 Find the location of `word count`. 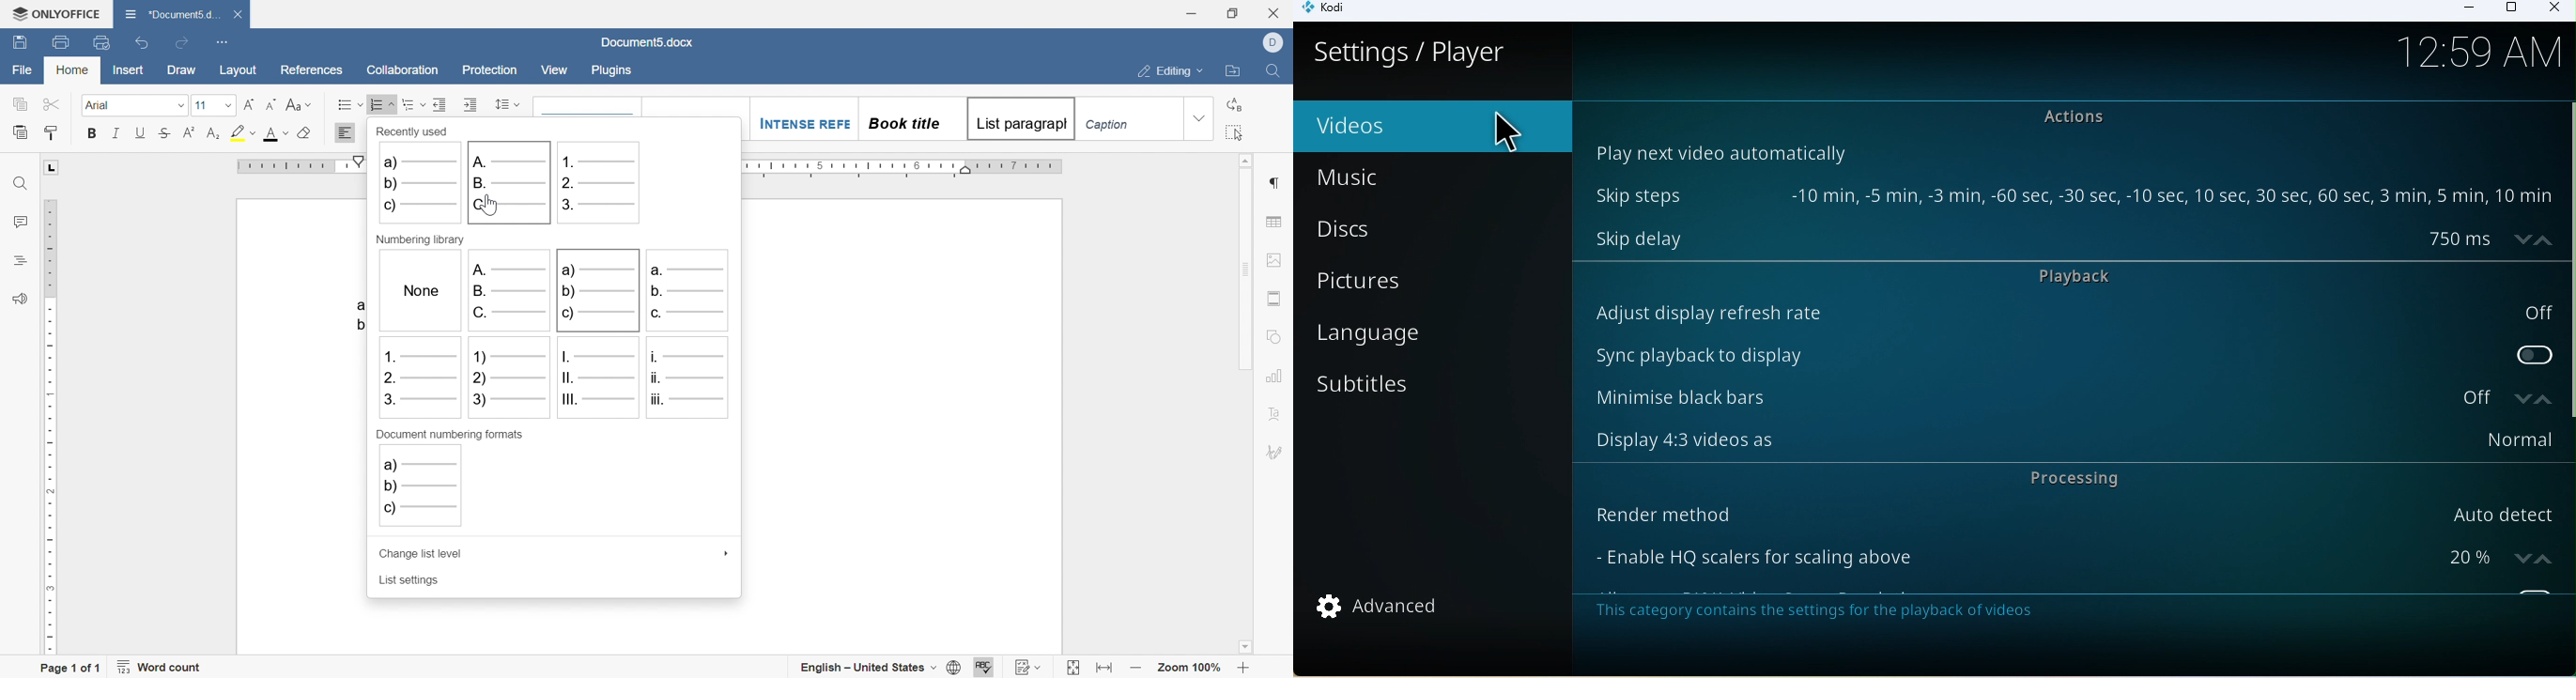

word count is located at coordinates (160, 666).